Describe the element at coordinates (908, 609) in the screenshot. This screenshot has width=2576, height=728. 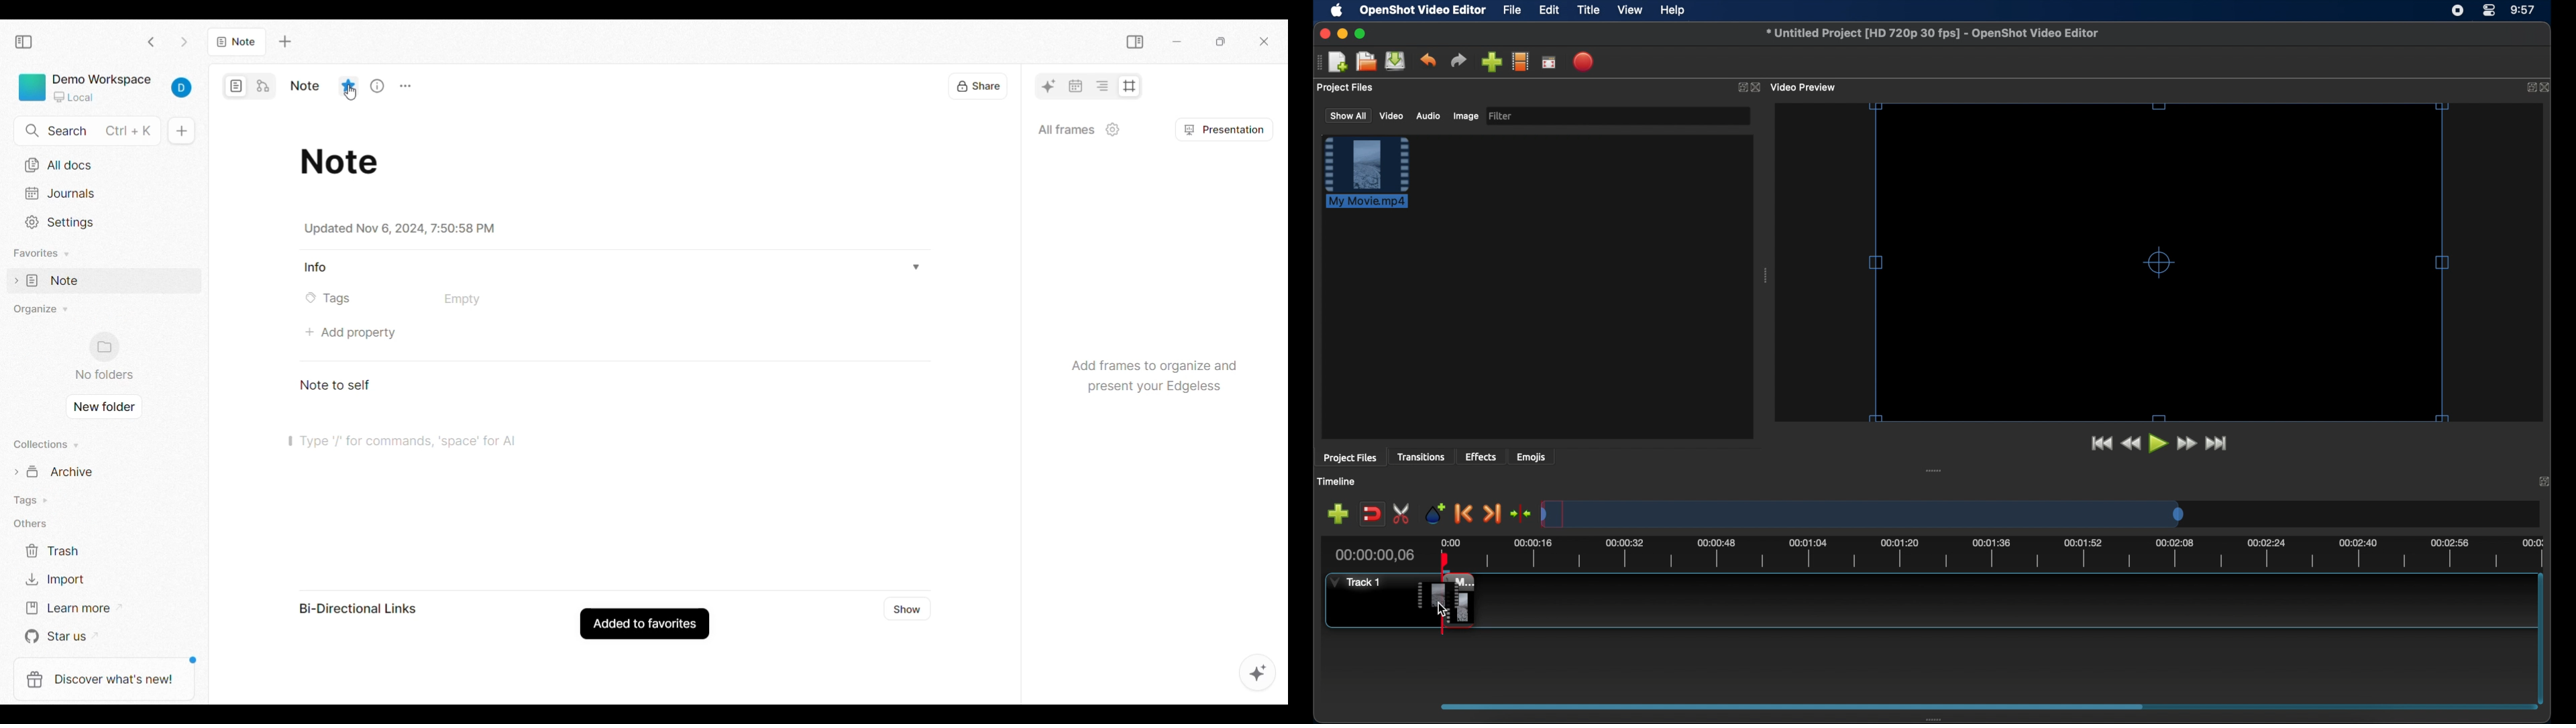
I see `Show/Hide links` at that location.